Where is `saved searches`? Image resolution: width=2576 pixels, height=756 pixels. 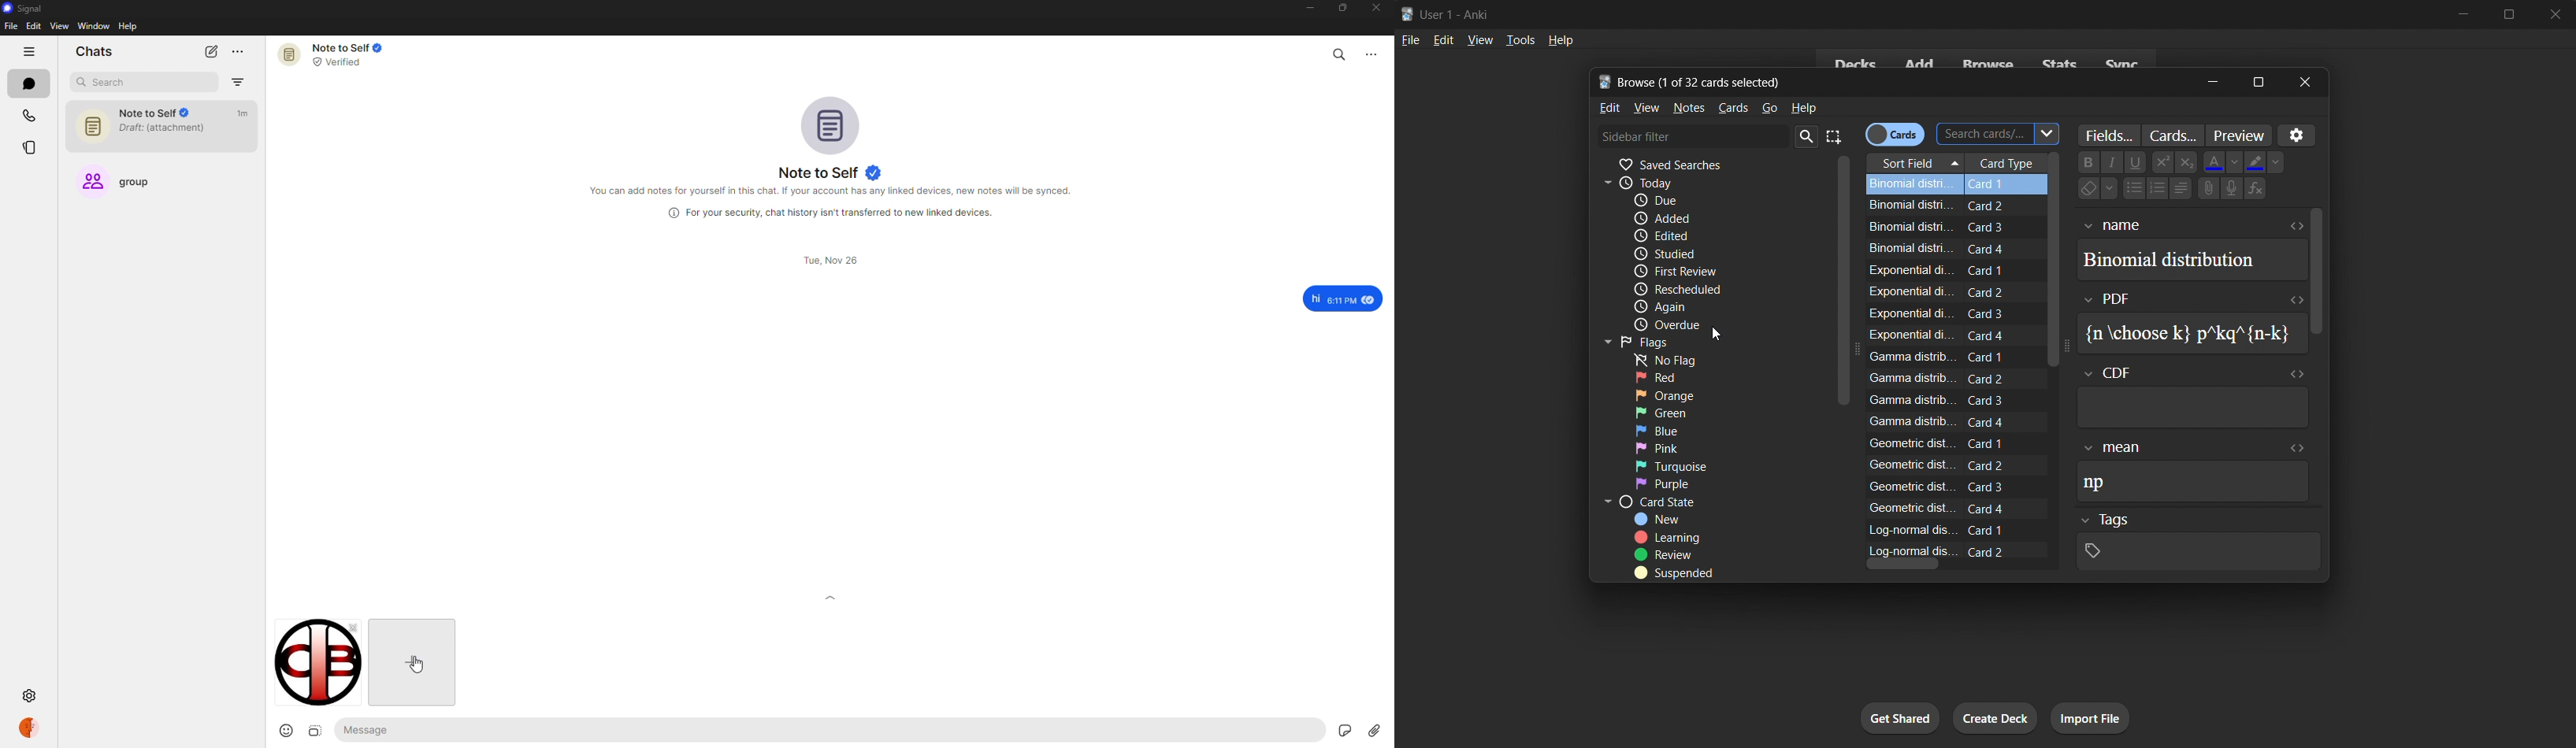
saved searches is located at coordinates (1717, 163).